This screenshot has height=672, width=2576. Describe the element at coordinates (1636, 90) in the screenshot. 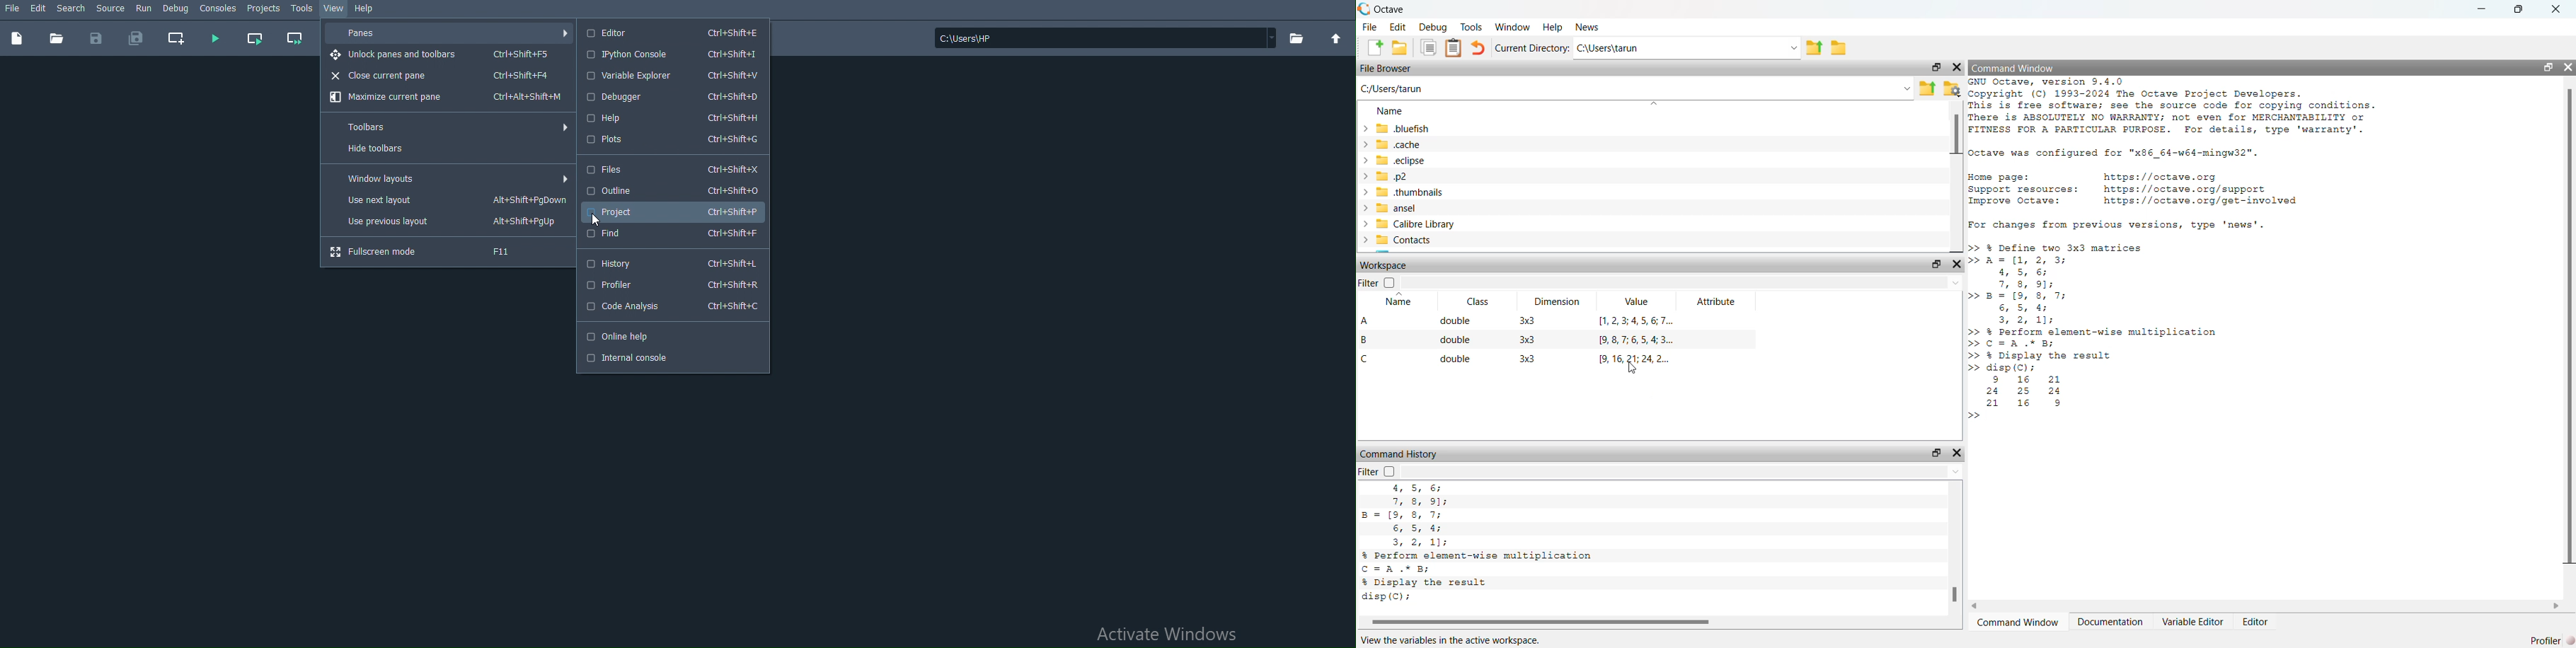

I see `C:/Users/tarun` at that location.